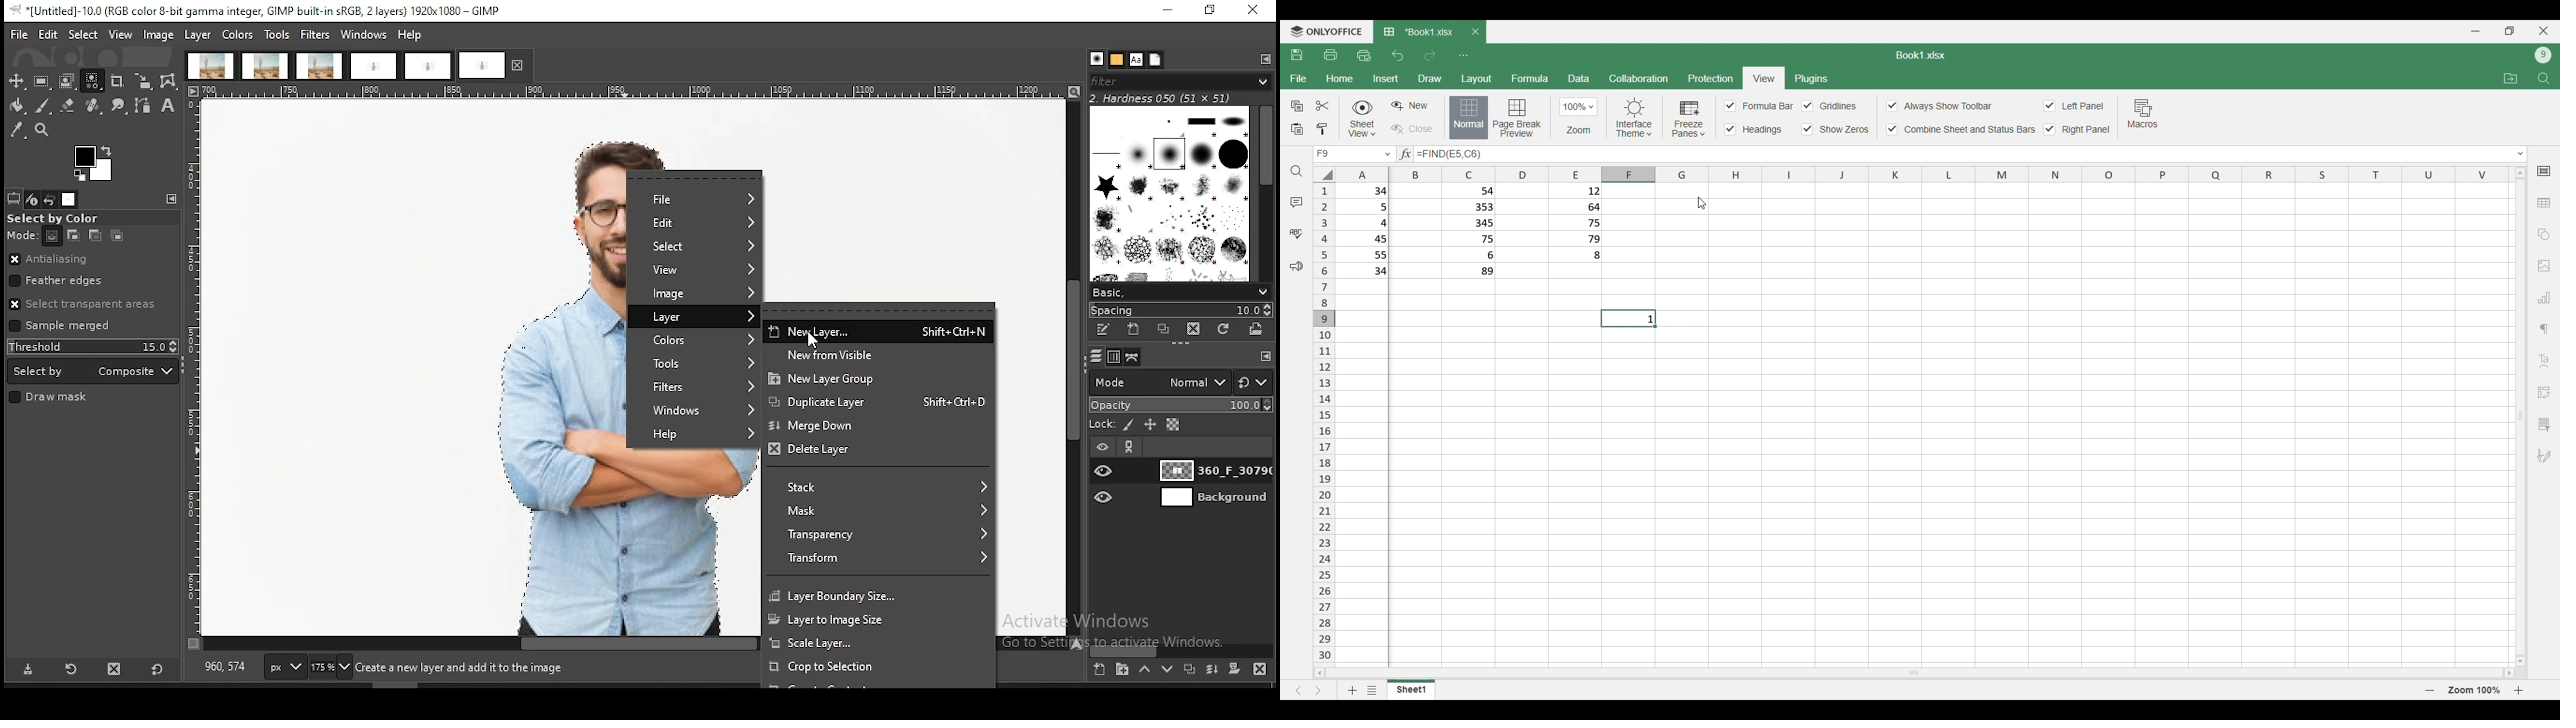 The height and width of the screenshot is (728, 2576). Describe the element at coordinates (1339, 79) in the screenshot. I see `Home menu` at that location.